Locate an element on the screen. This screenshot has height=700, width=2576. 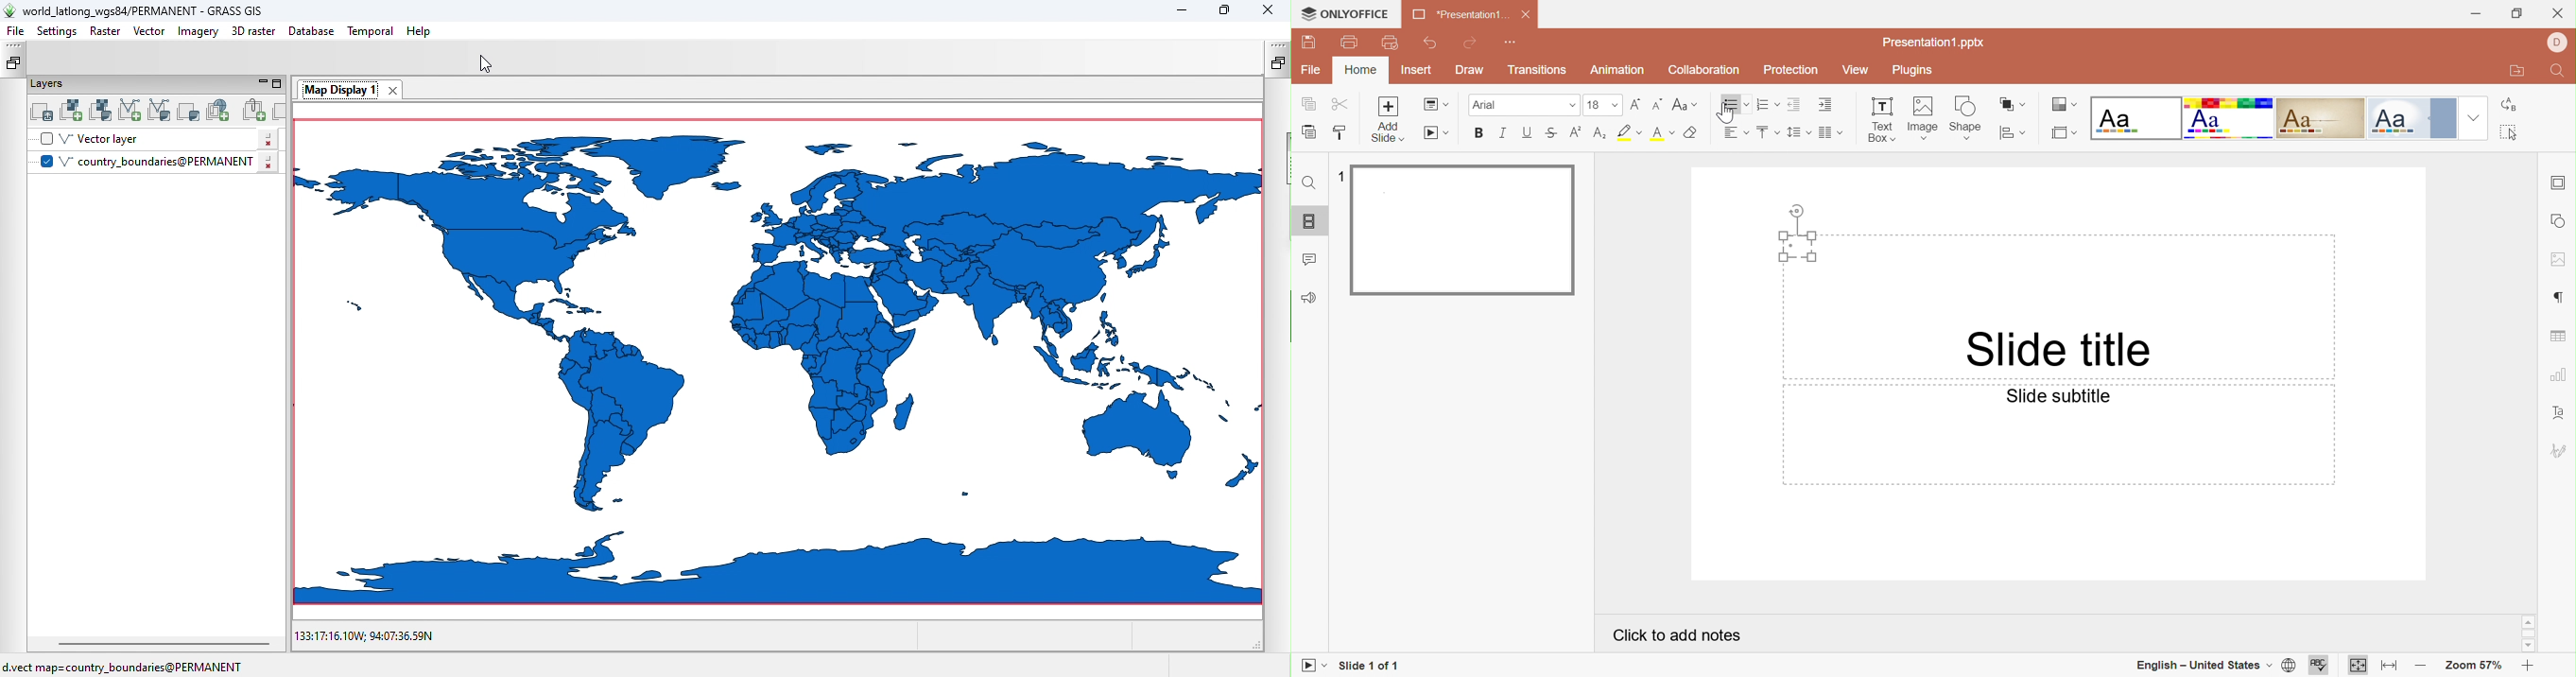
Slide subtitle is located at coordinates (2057, 397).